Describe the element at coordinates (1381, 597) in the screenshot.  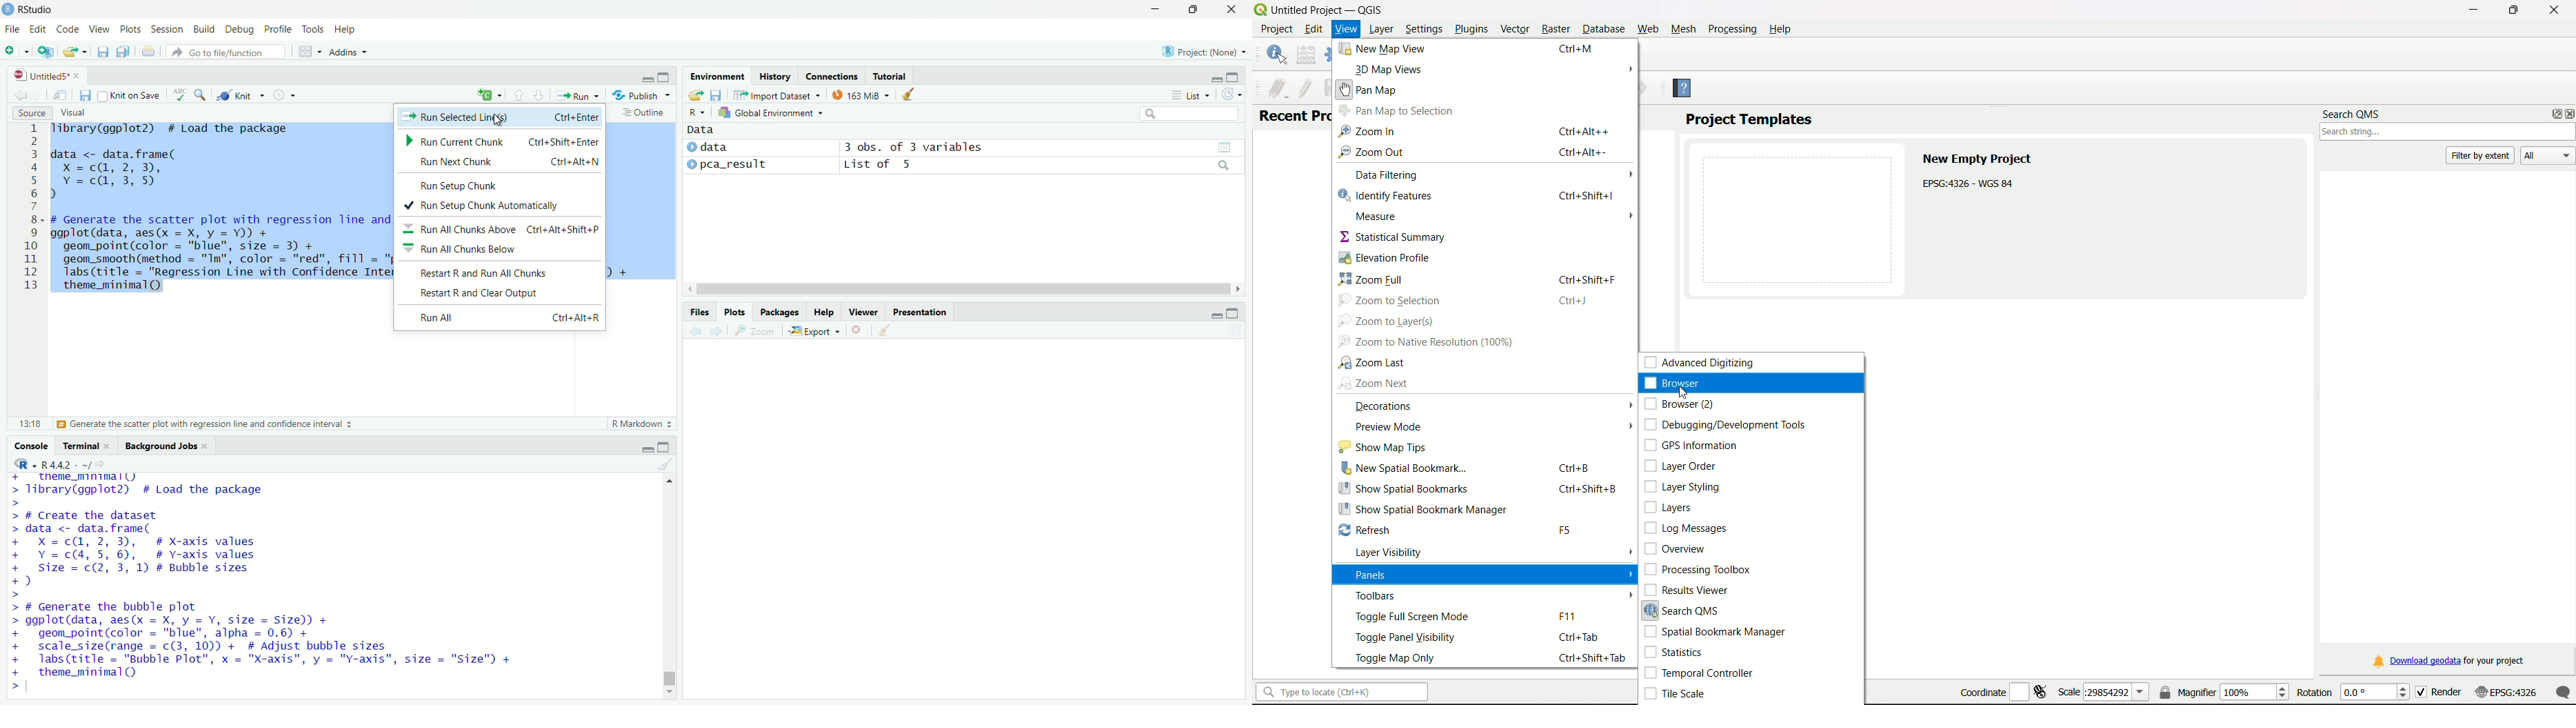
I see `Toolbars` at that location.